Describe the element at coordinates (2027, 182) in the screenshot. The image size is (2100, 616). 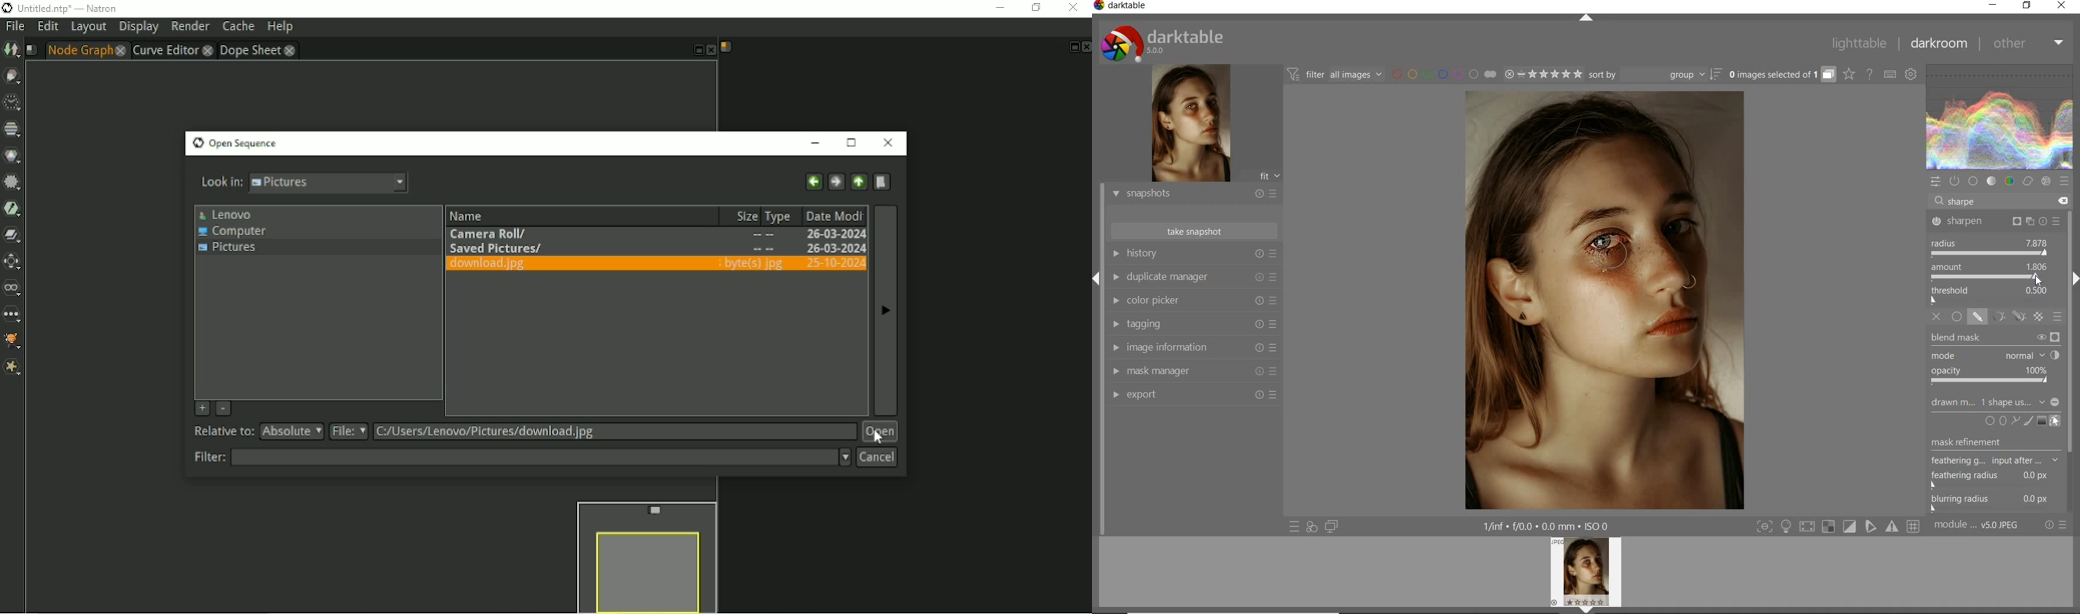
I see `correct` at that location.